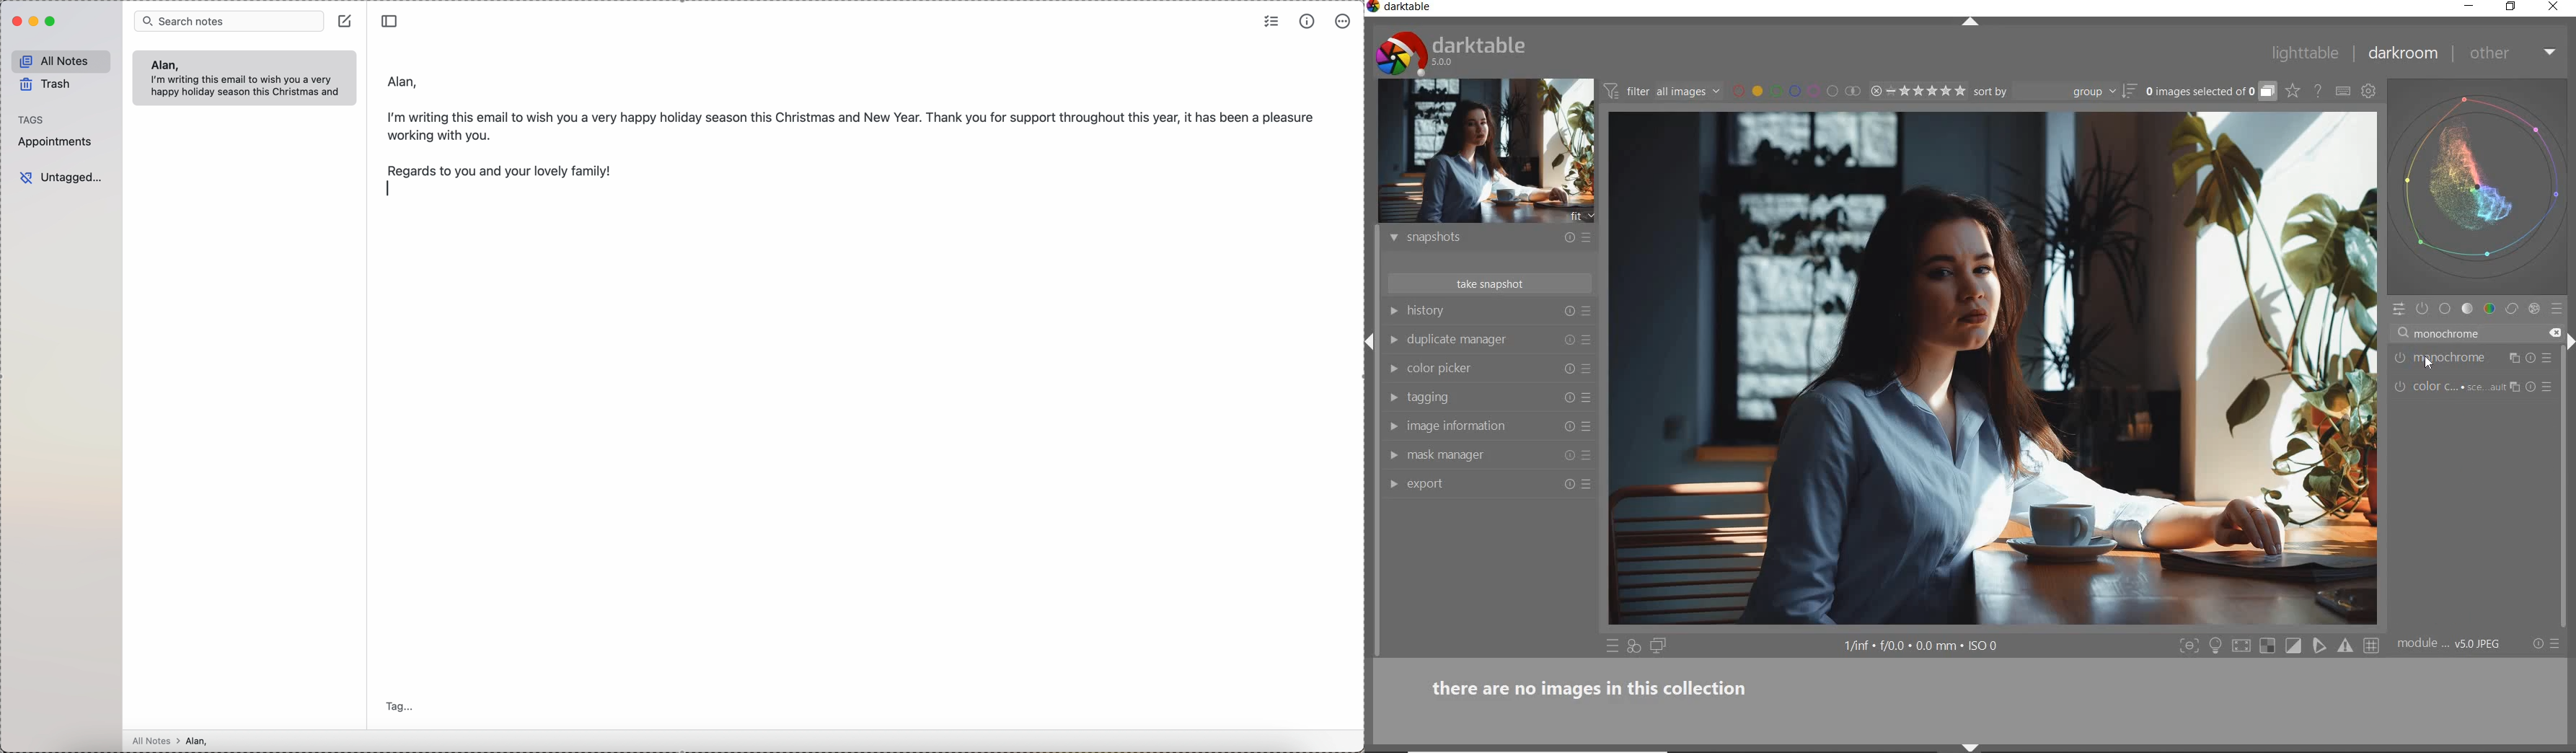 The width and height of the screenshot is (2576, 756). I want to click on reset, so click(1569, 340).